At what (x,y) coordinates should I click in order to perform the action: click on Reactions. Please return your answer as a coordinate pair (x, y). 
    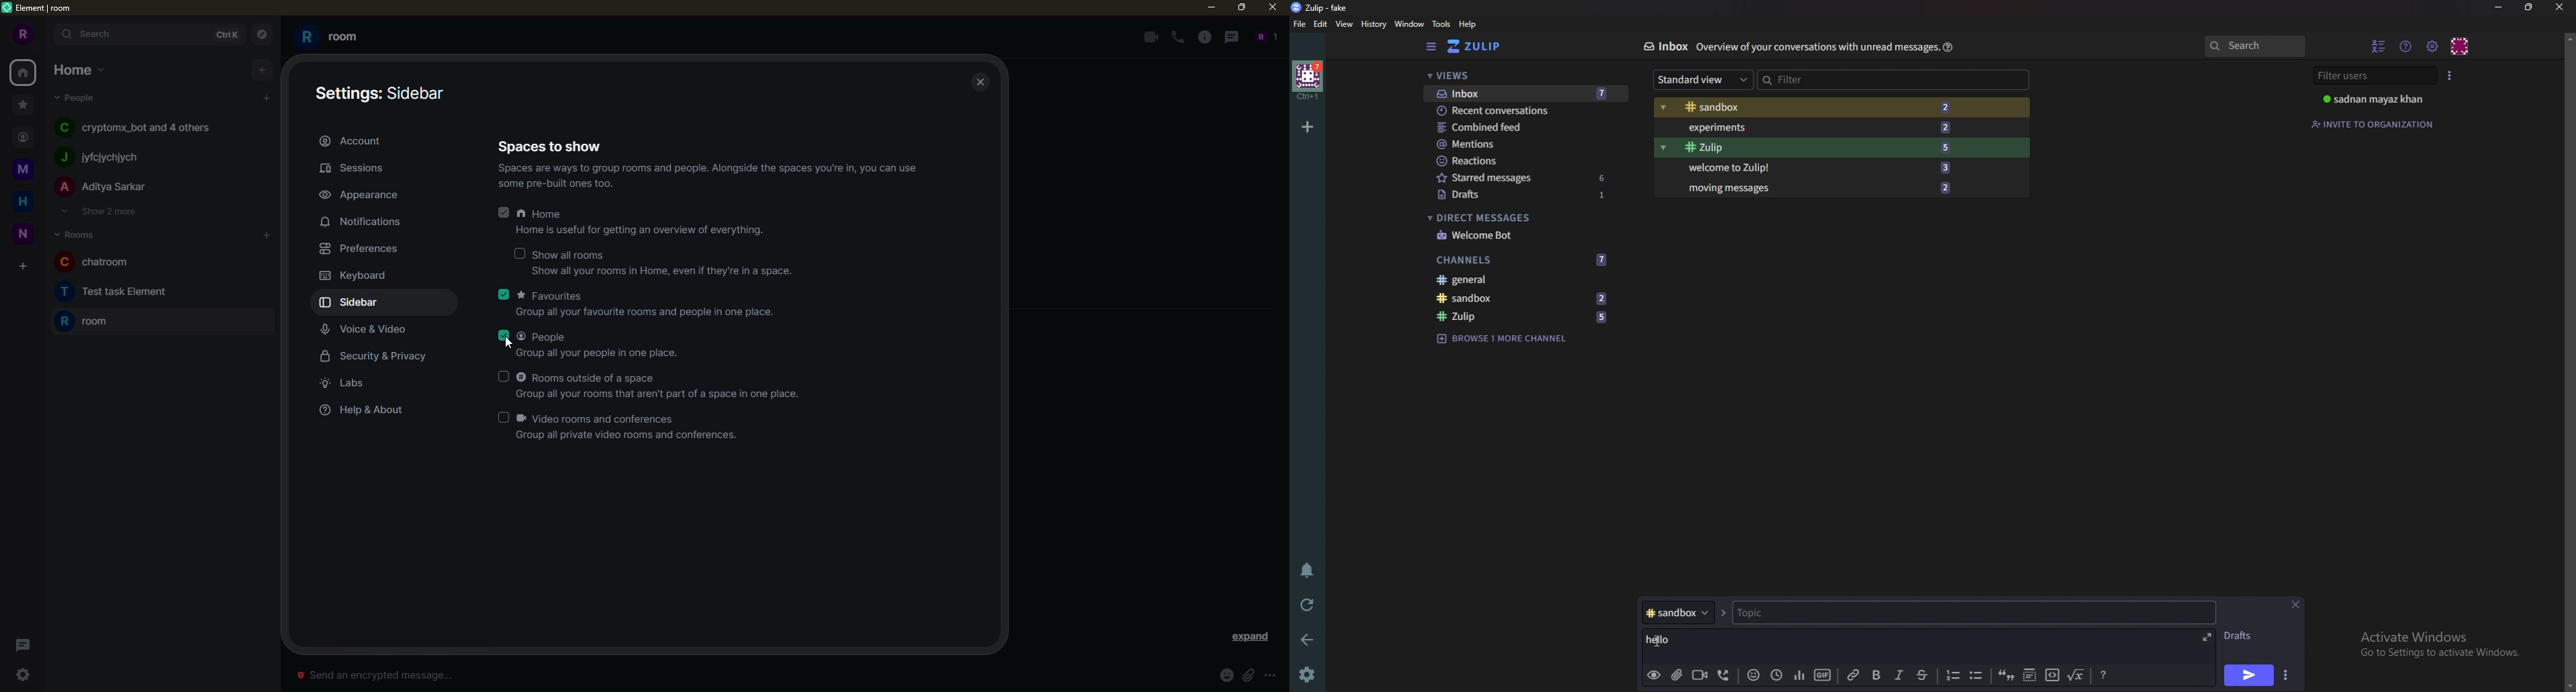
    Looking at the image, I should click on (1521, 161).